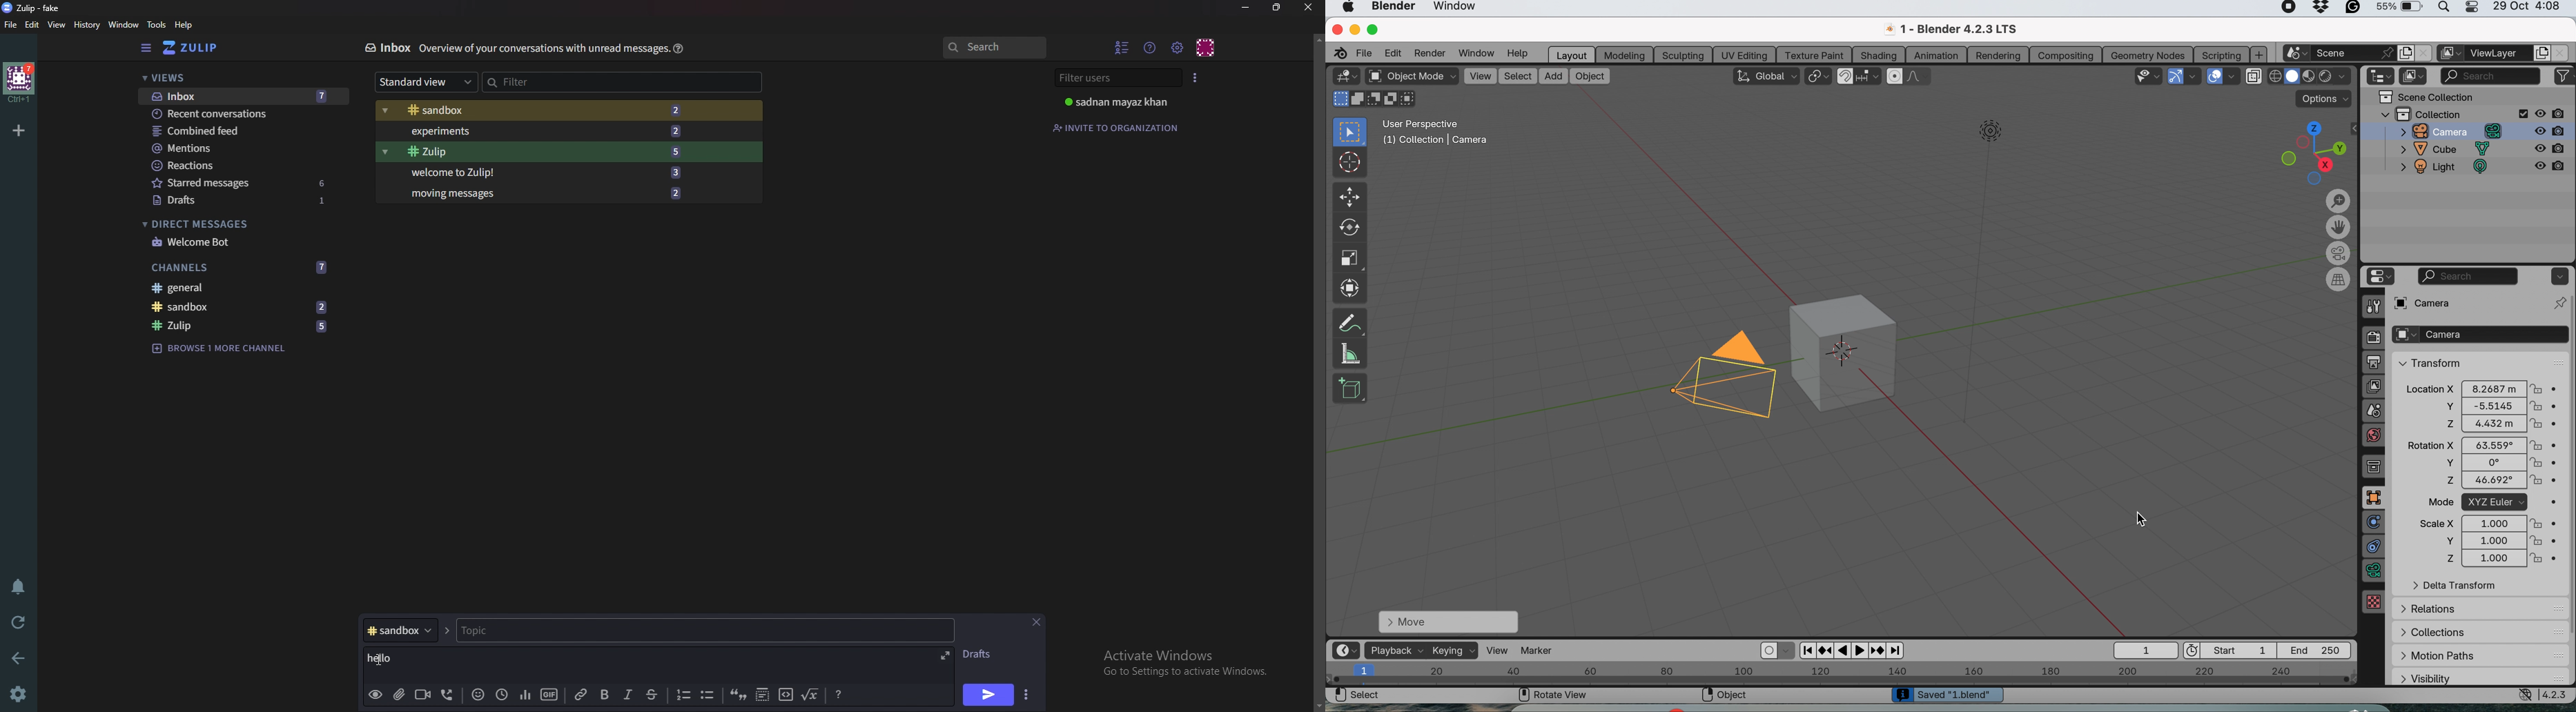  Describe the element at coordinates (543, 48) in the screenshot. I see `overview of your conversations with unread messages` at that location.